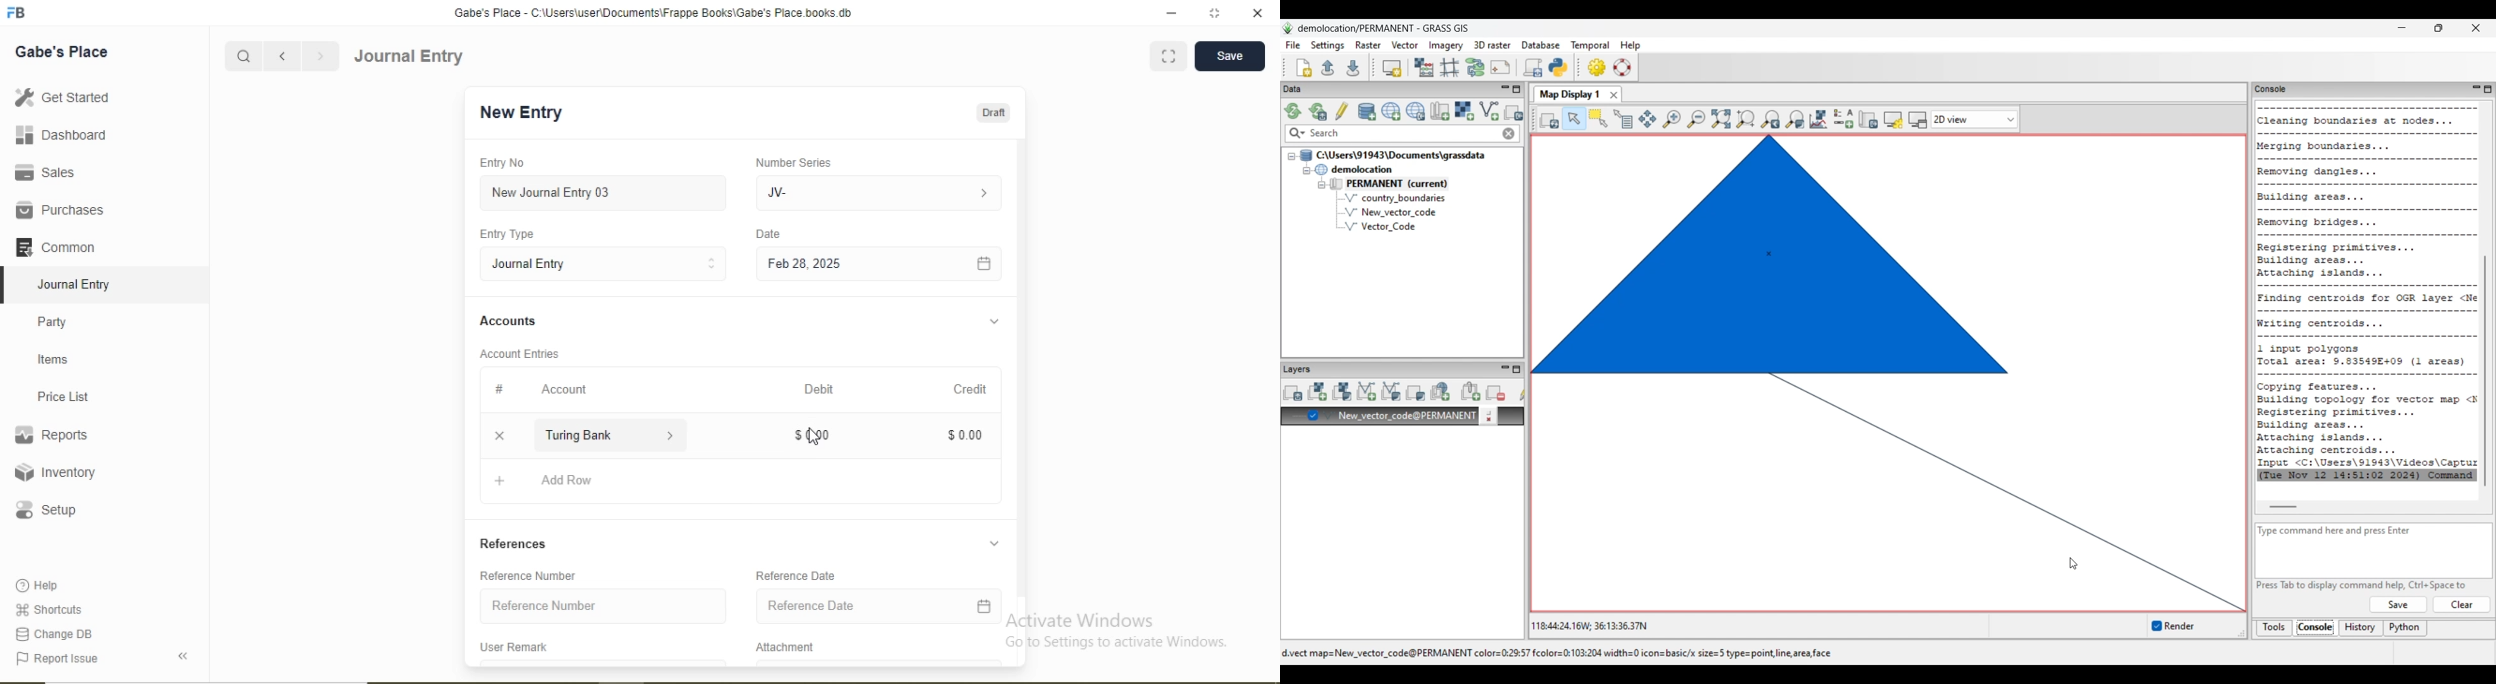  What do you see at coordinates (54, 246) in the screenshot?
I see `Common` at bounding box center [54, 246].